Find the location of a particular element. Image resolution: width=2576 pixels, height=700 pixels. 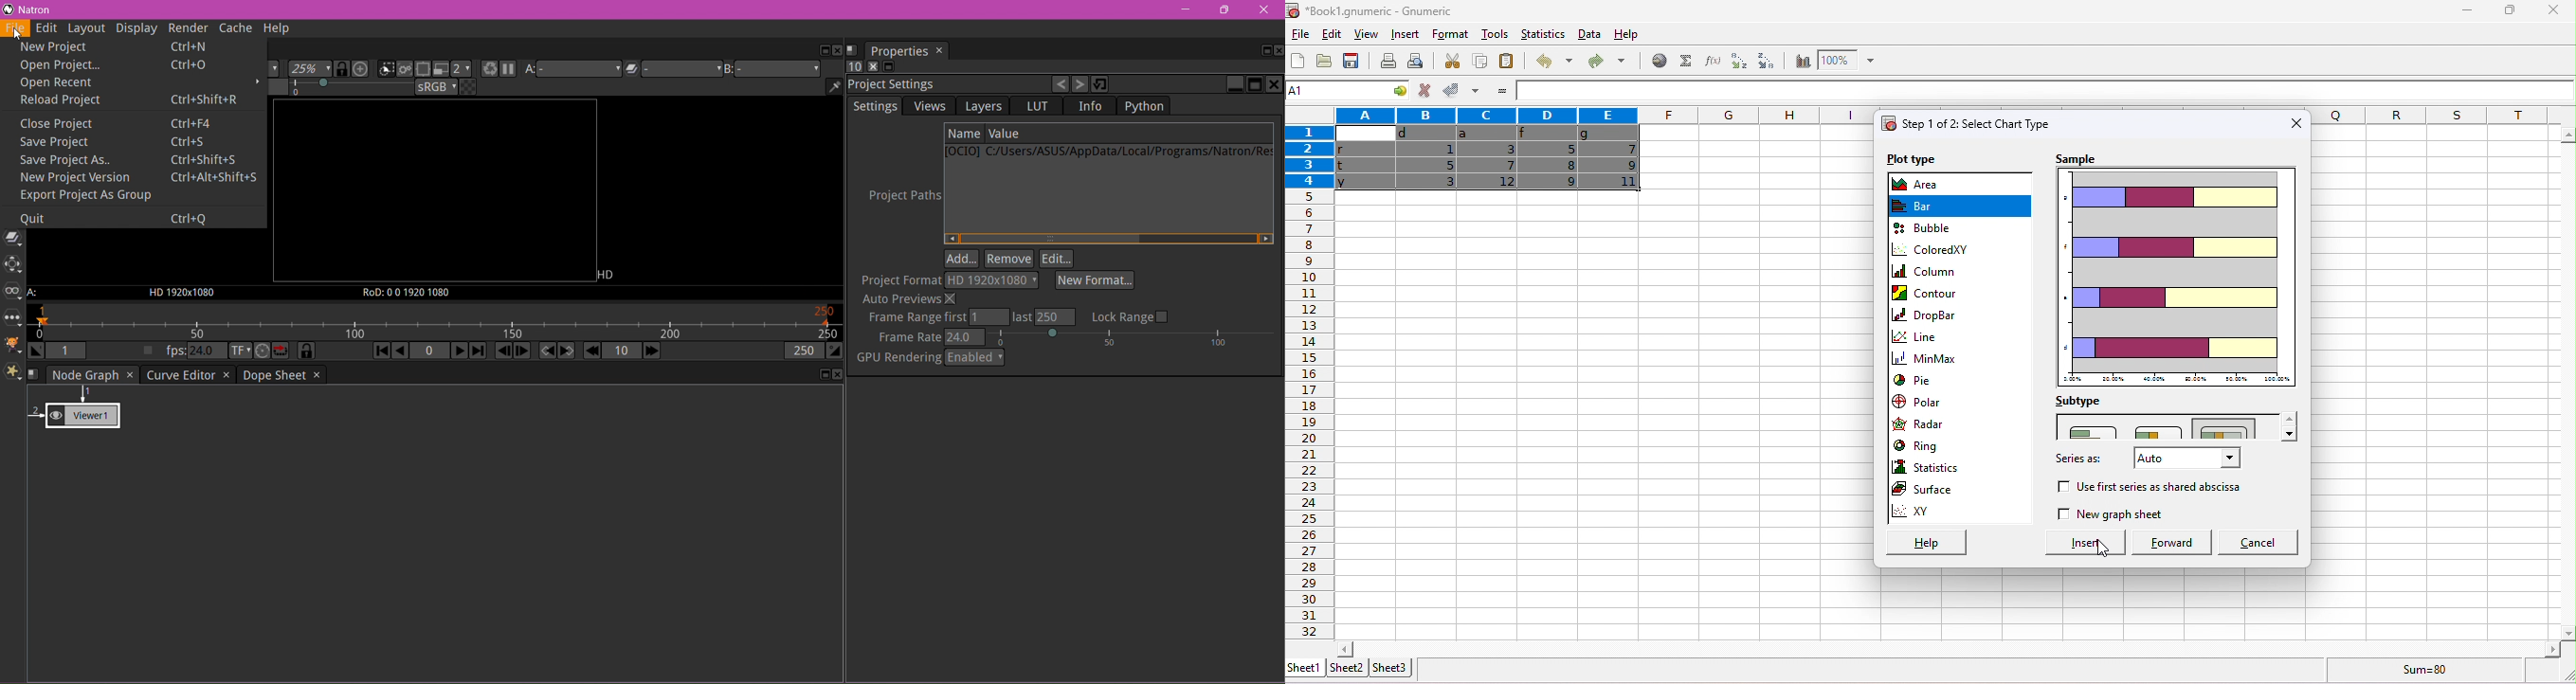

4R*5C is located at coordinates (1334, 91).